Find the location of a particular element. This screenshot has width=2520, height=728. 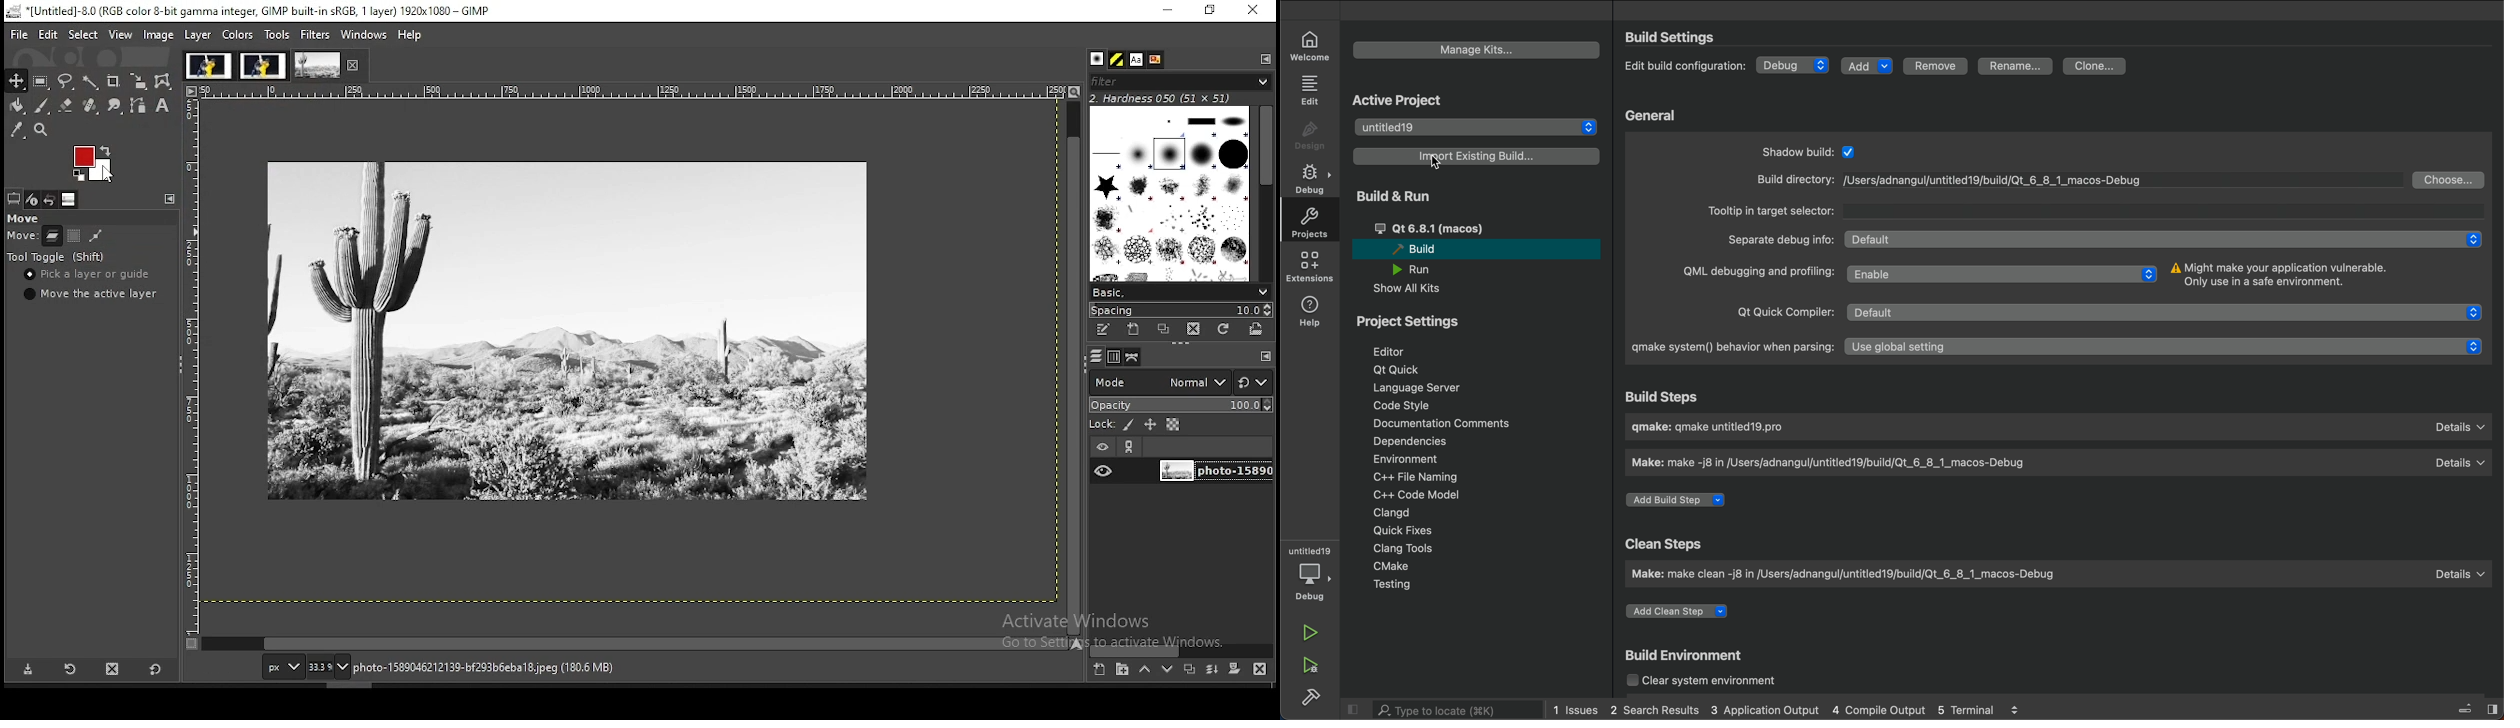

image is located at coordinates (568, 330).